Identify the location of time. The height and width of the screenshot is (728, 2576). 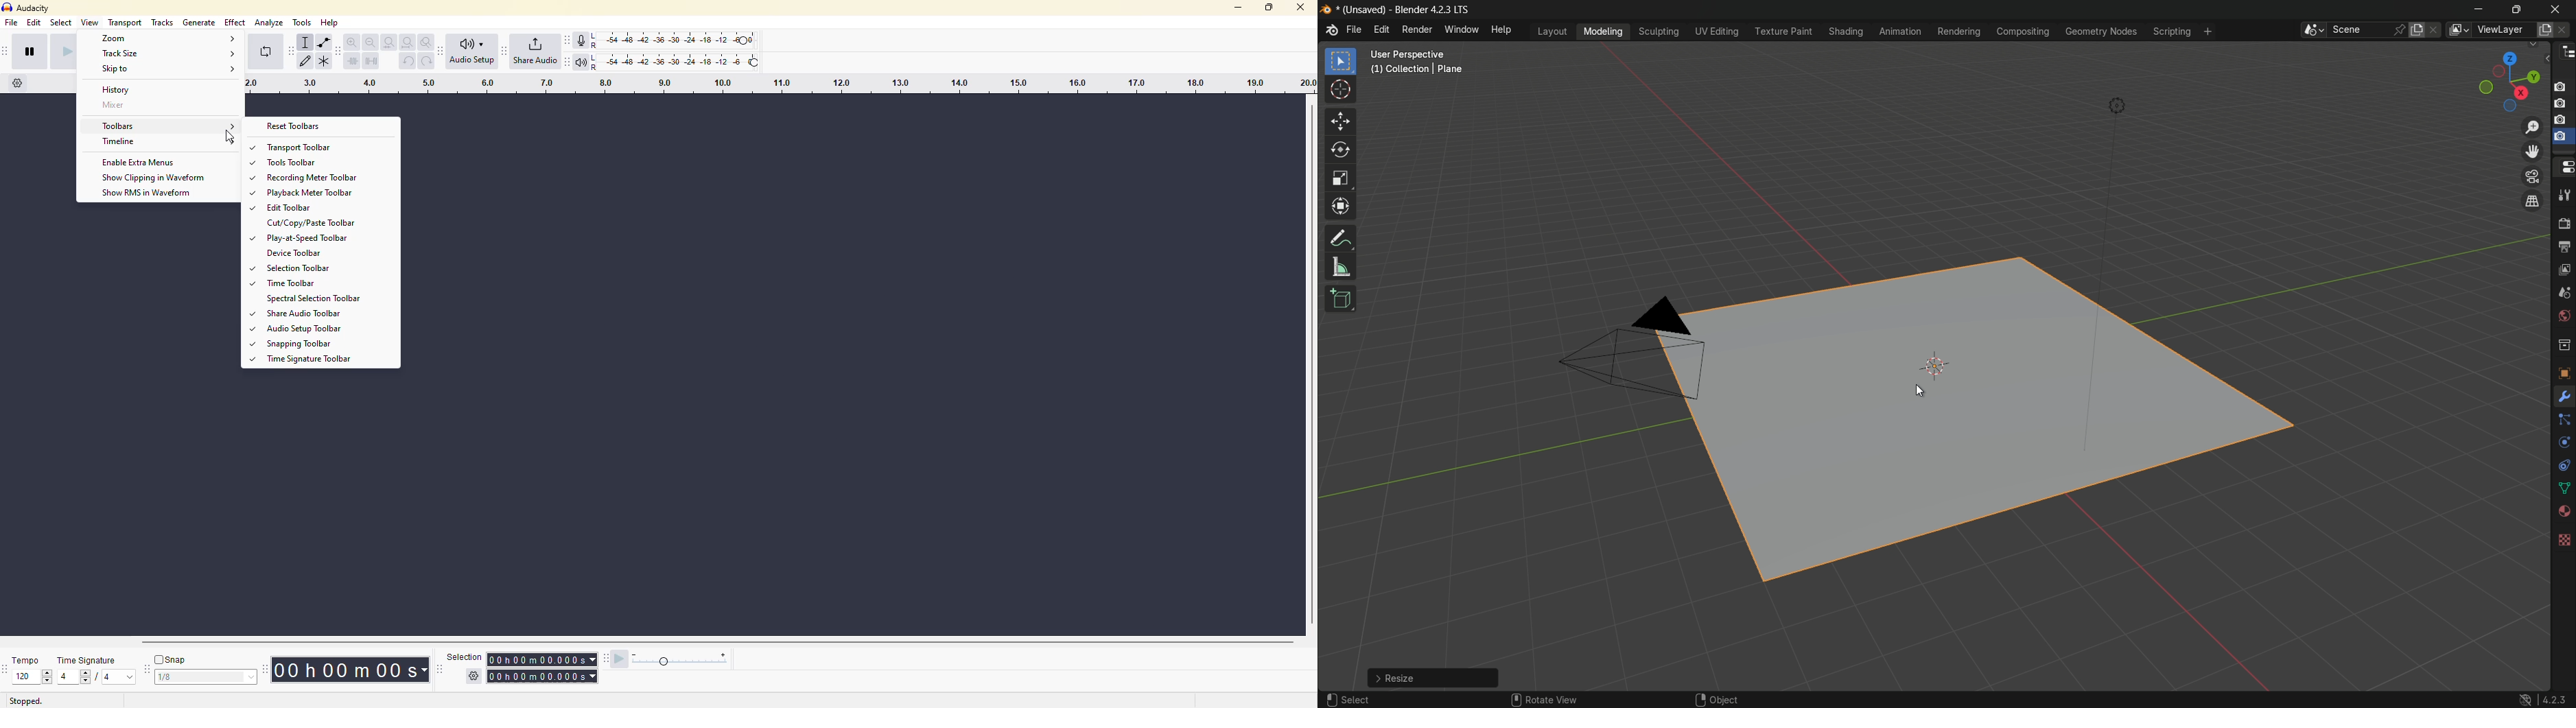
(352, 668).